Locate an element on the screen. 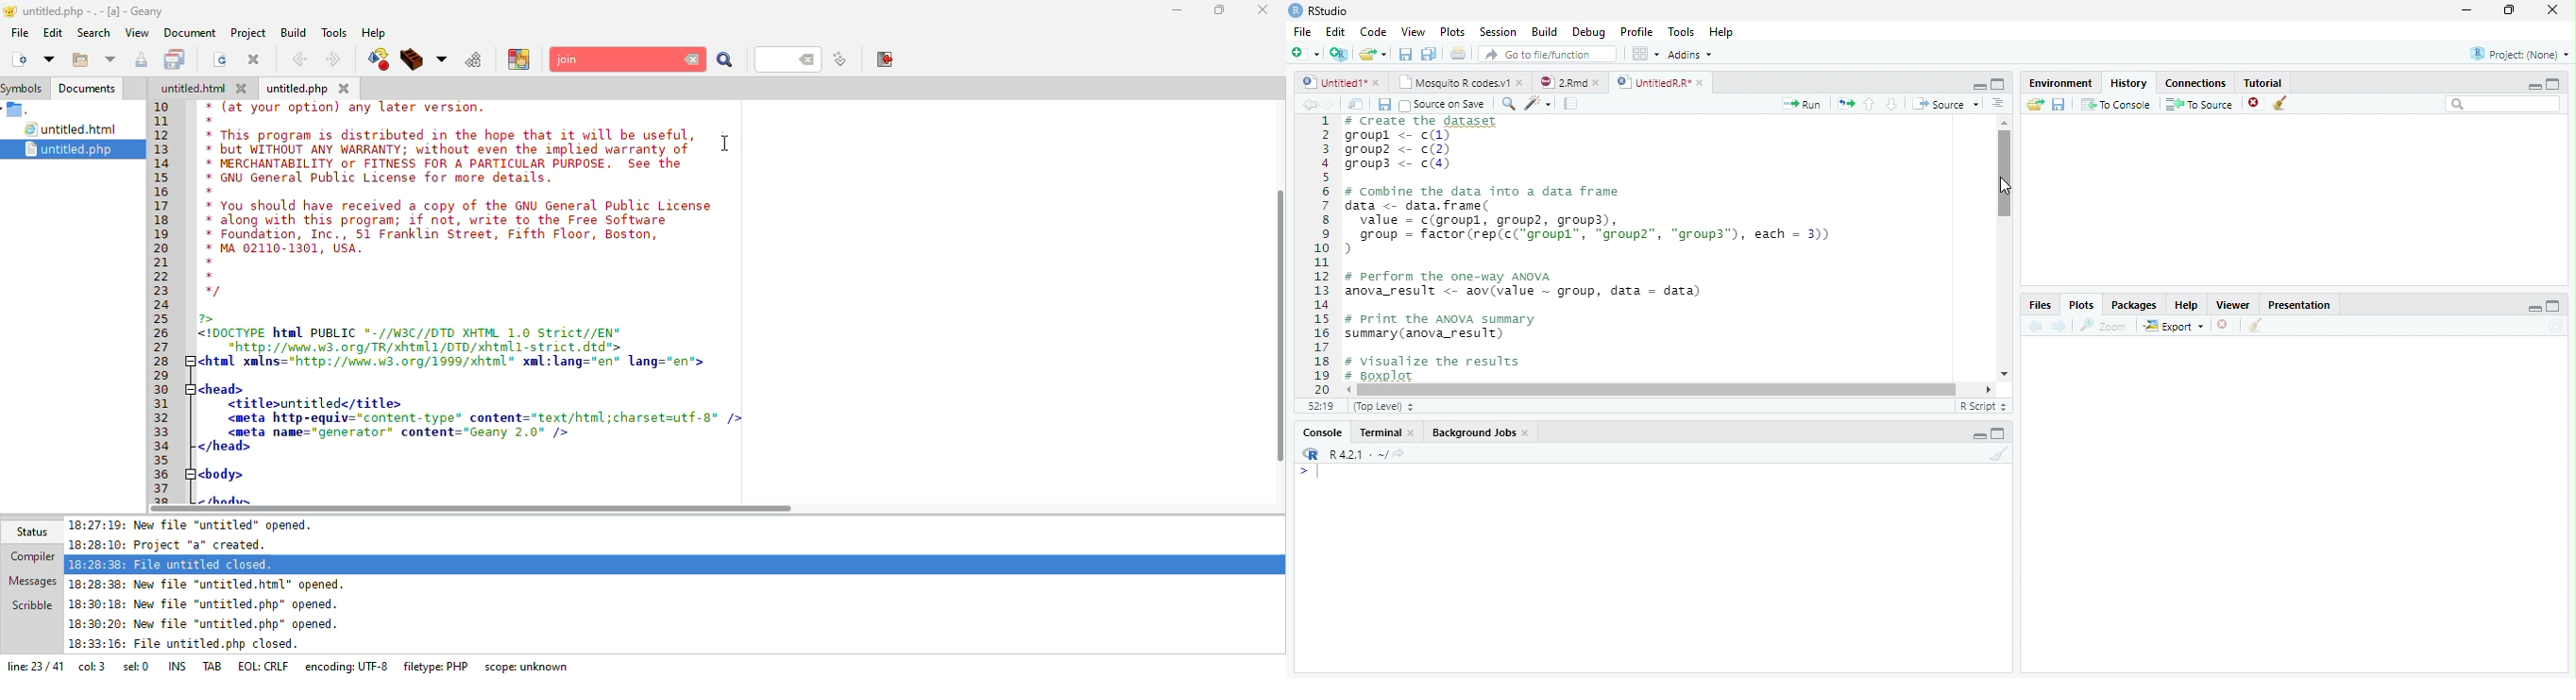 Image resolution: width=2576 pixels, height=700 pixels. Top level is located at coordinates (1386, 407).